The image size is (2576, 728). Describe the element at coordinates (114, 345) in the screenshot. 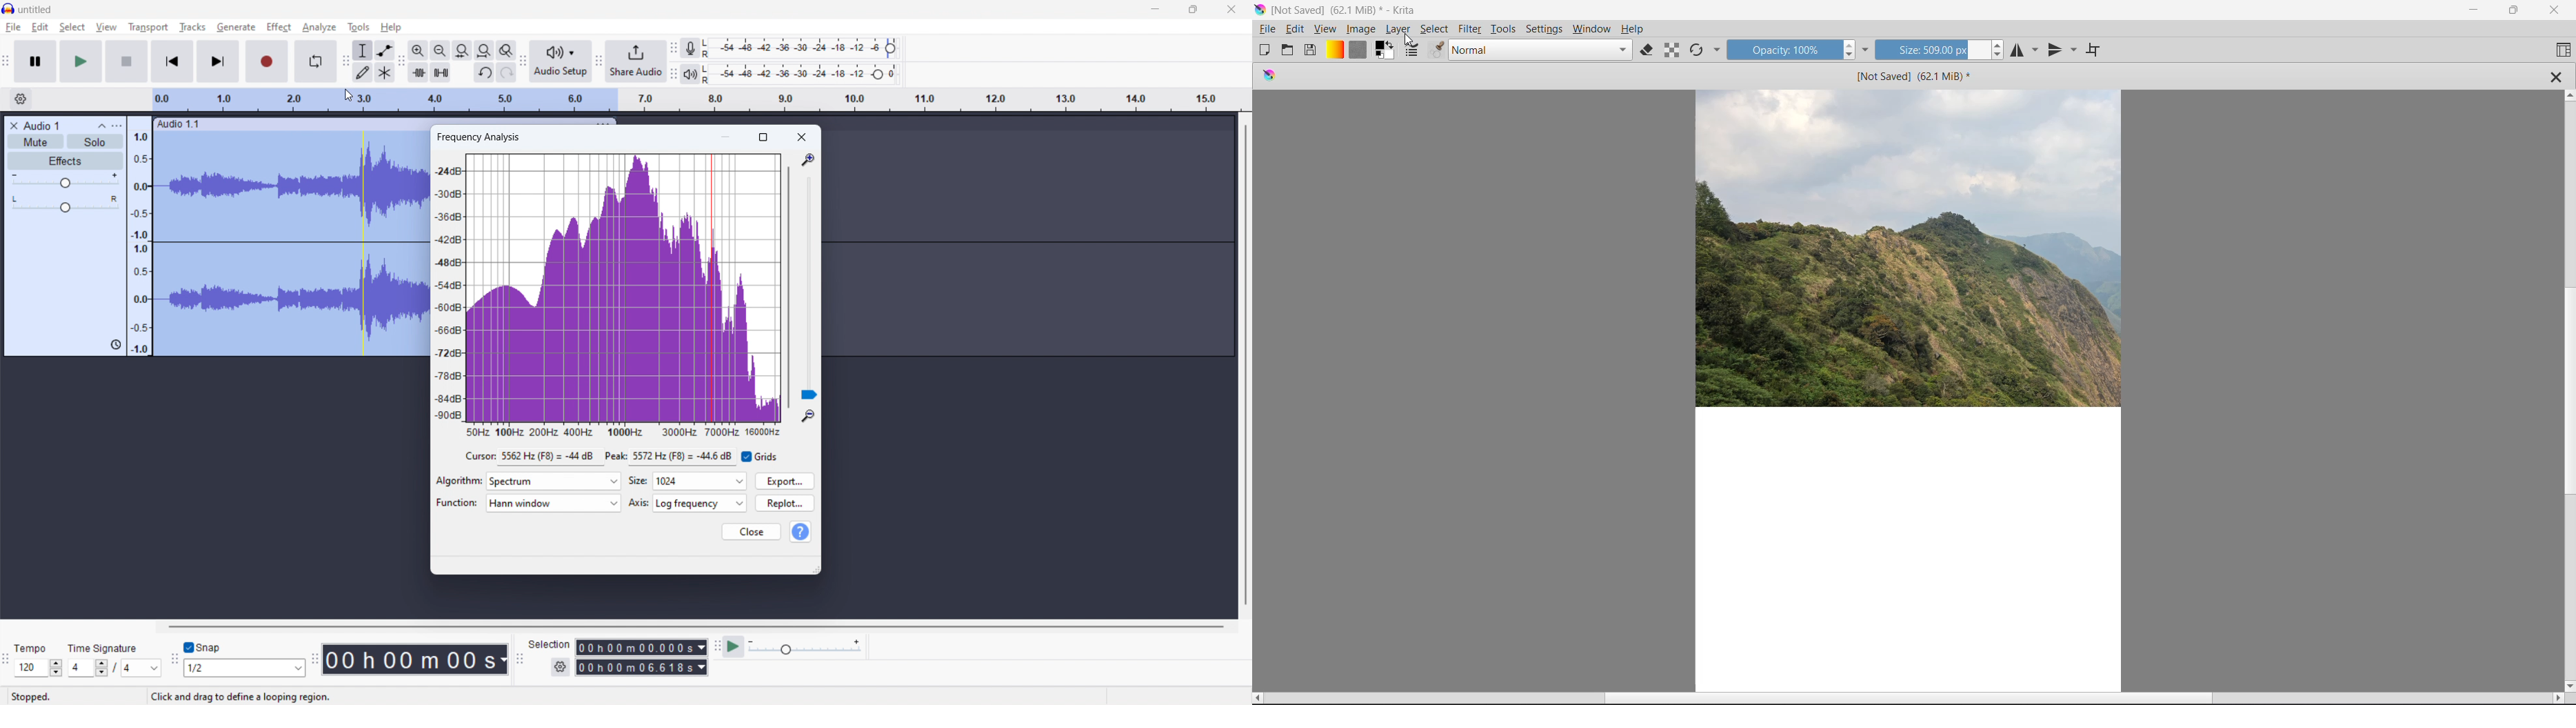

I see `icon` at that location.